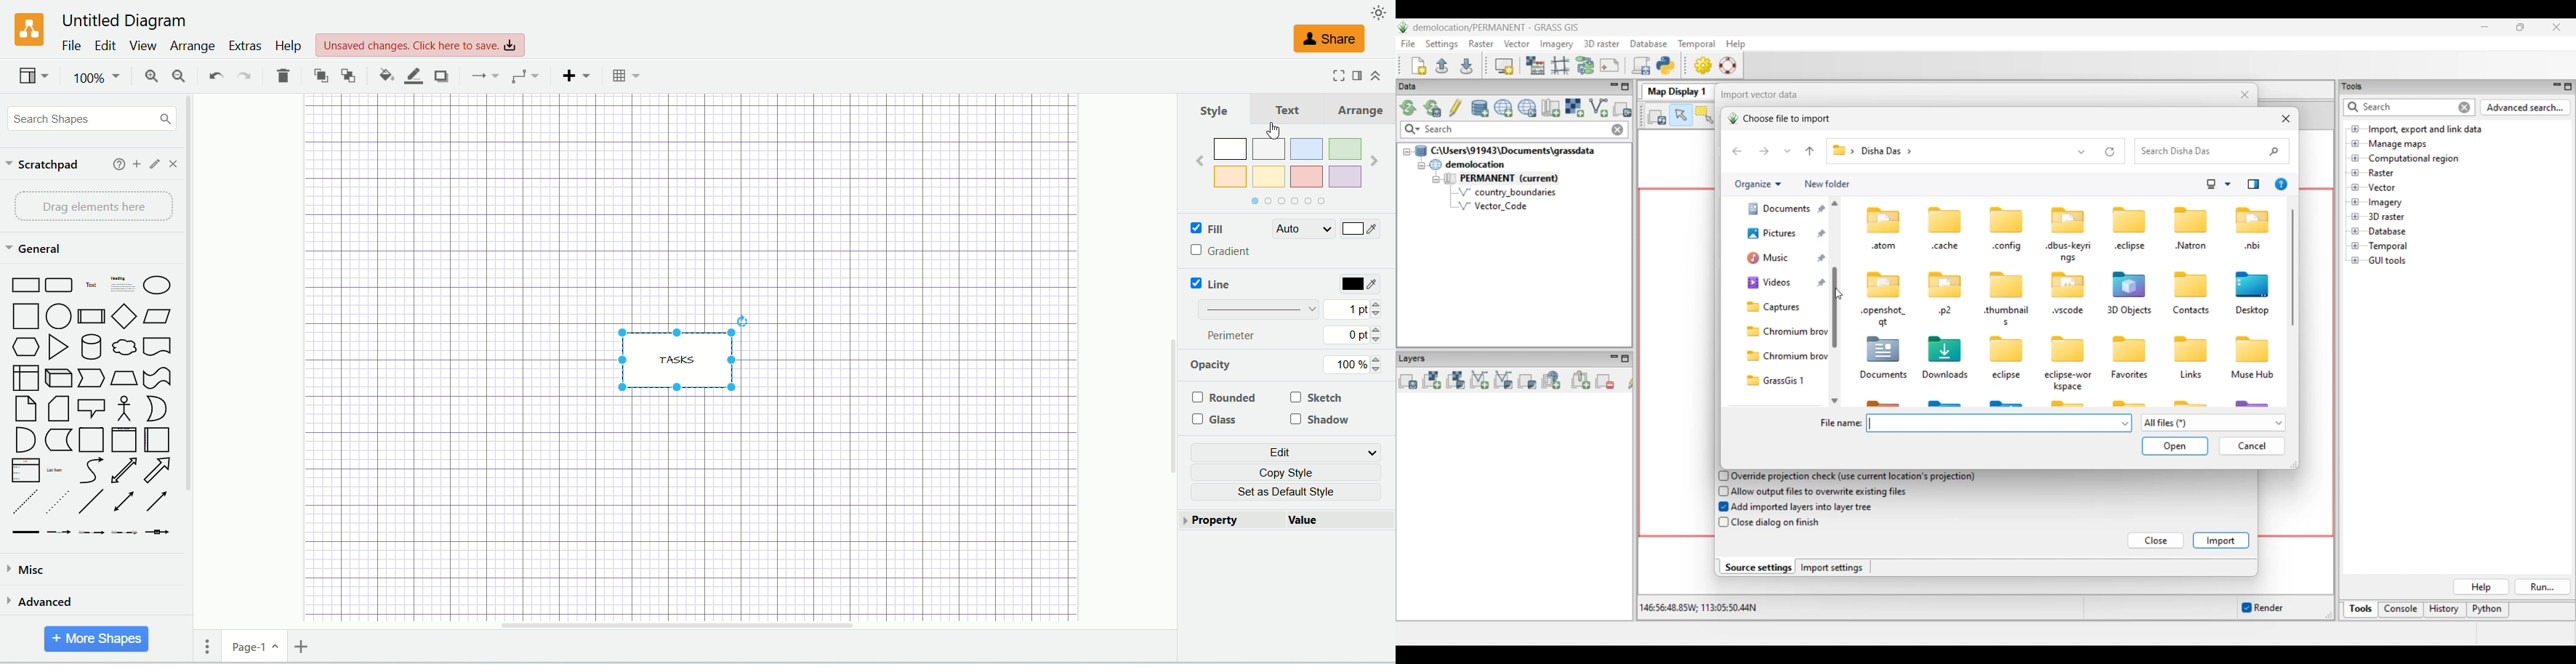 This screenshot has width=2576, height=672. What do you see at coordinates (156, 164) in the screenshot?
I see `edit` at bounding box center [156, 164].